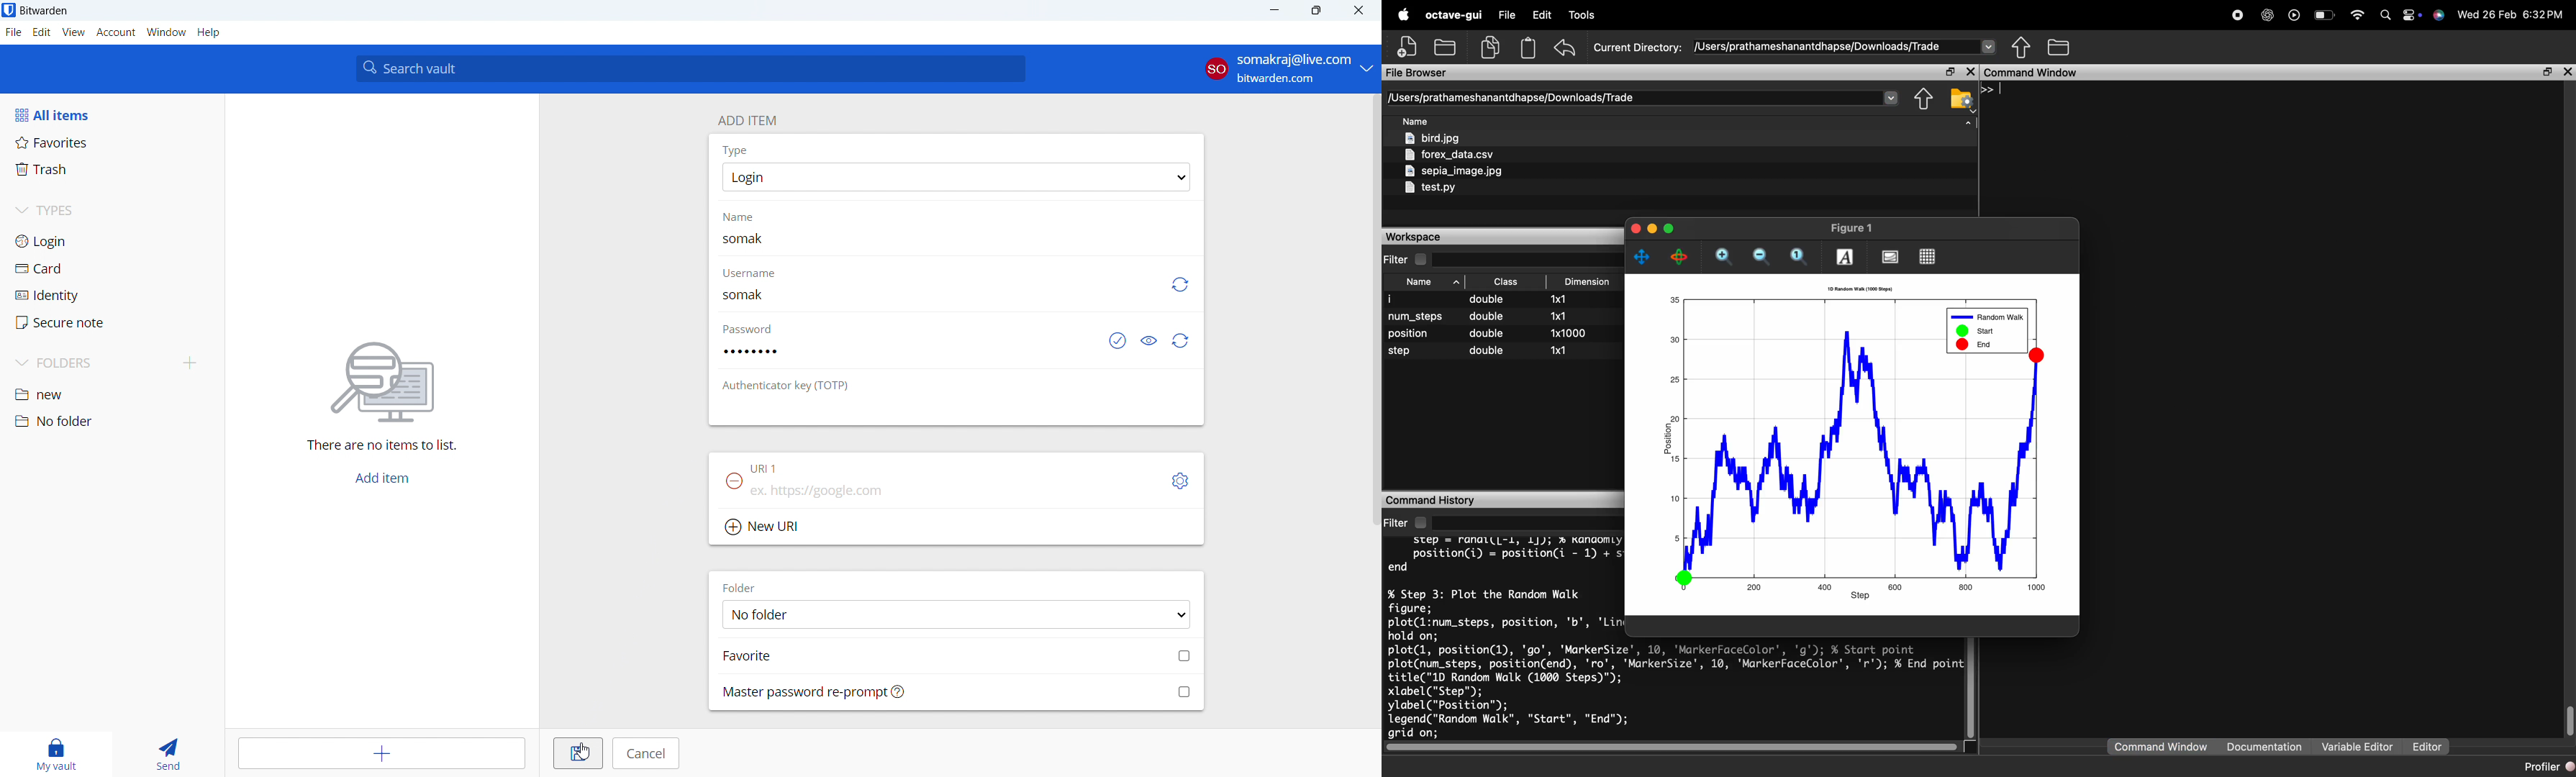  I want to click on login, so click(112, 241).